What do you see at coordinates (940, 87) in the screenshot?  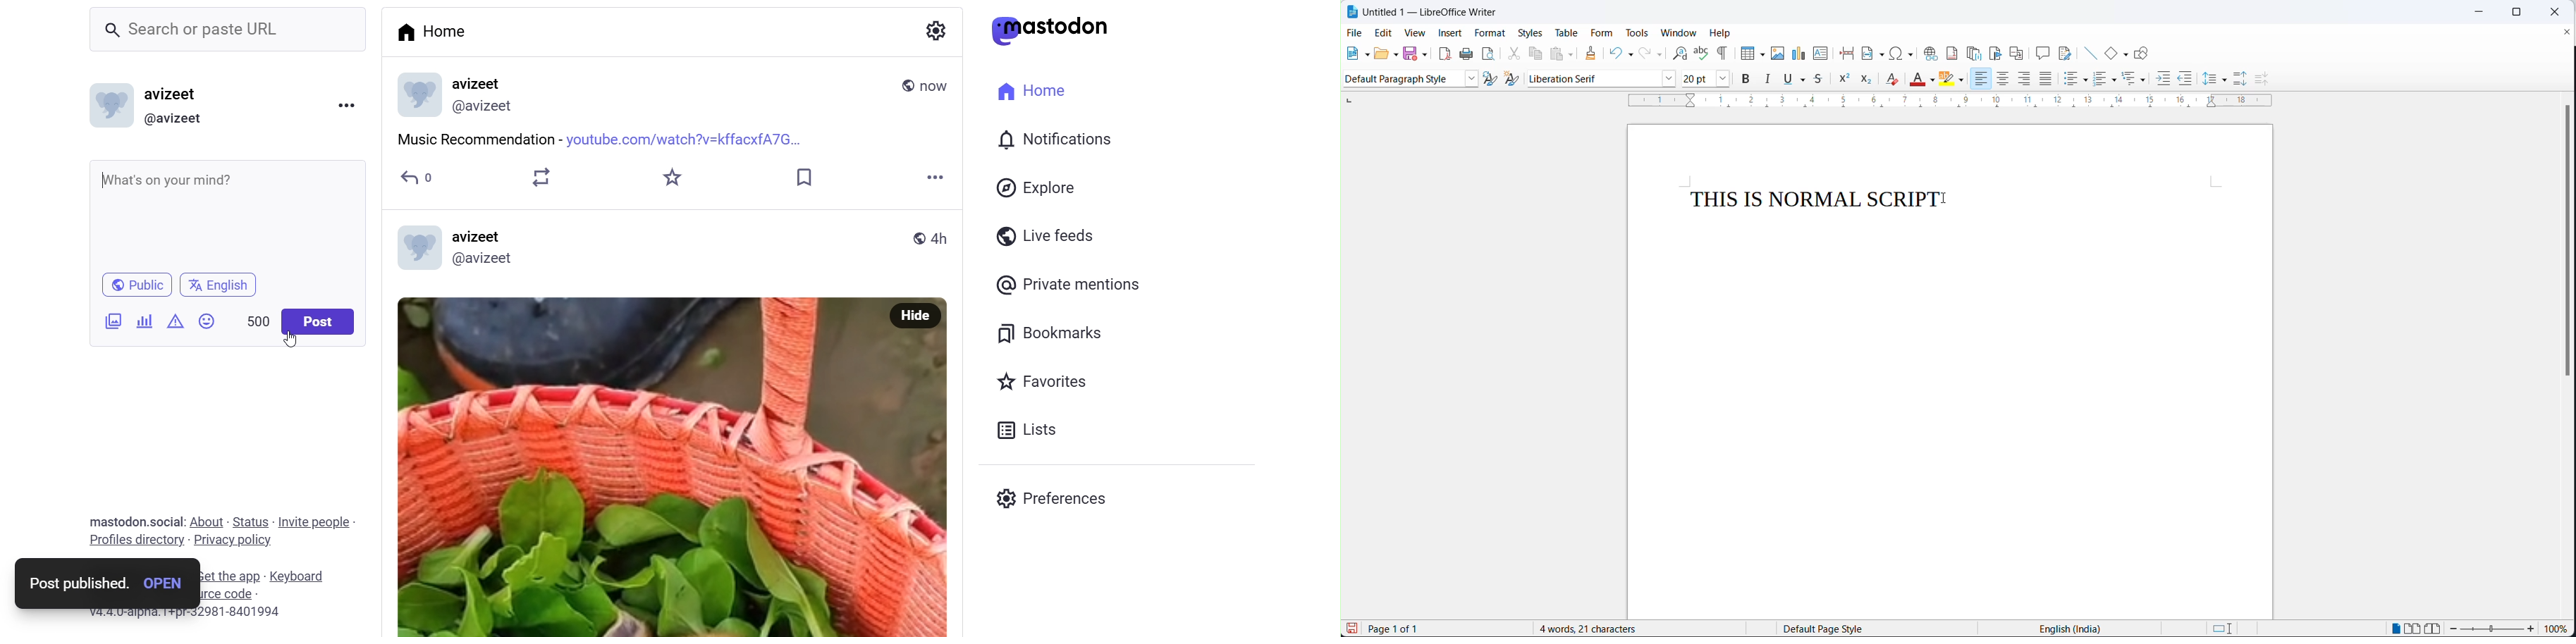 I see `now` at bounding box center [940, 87].